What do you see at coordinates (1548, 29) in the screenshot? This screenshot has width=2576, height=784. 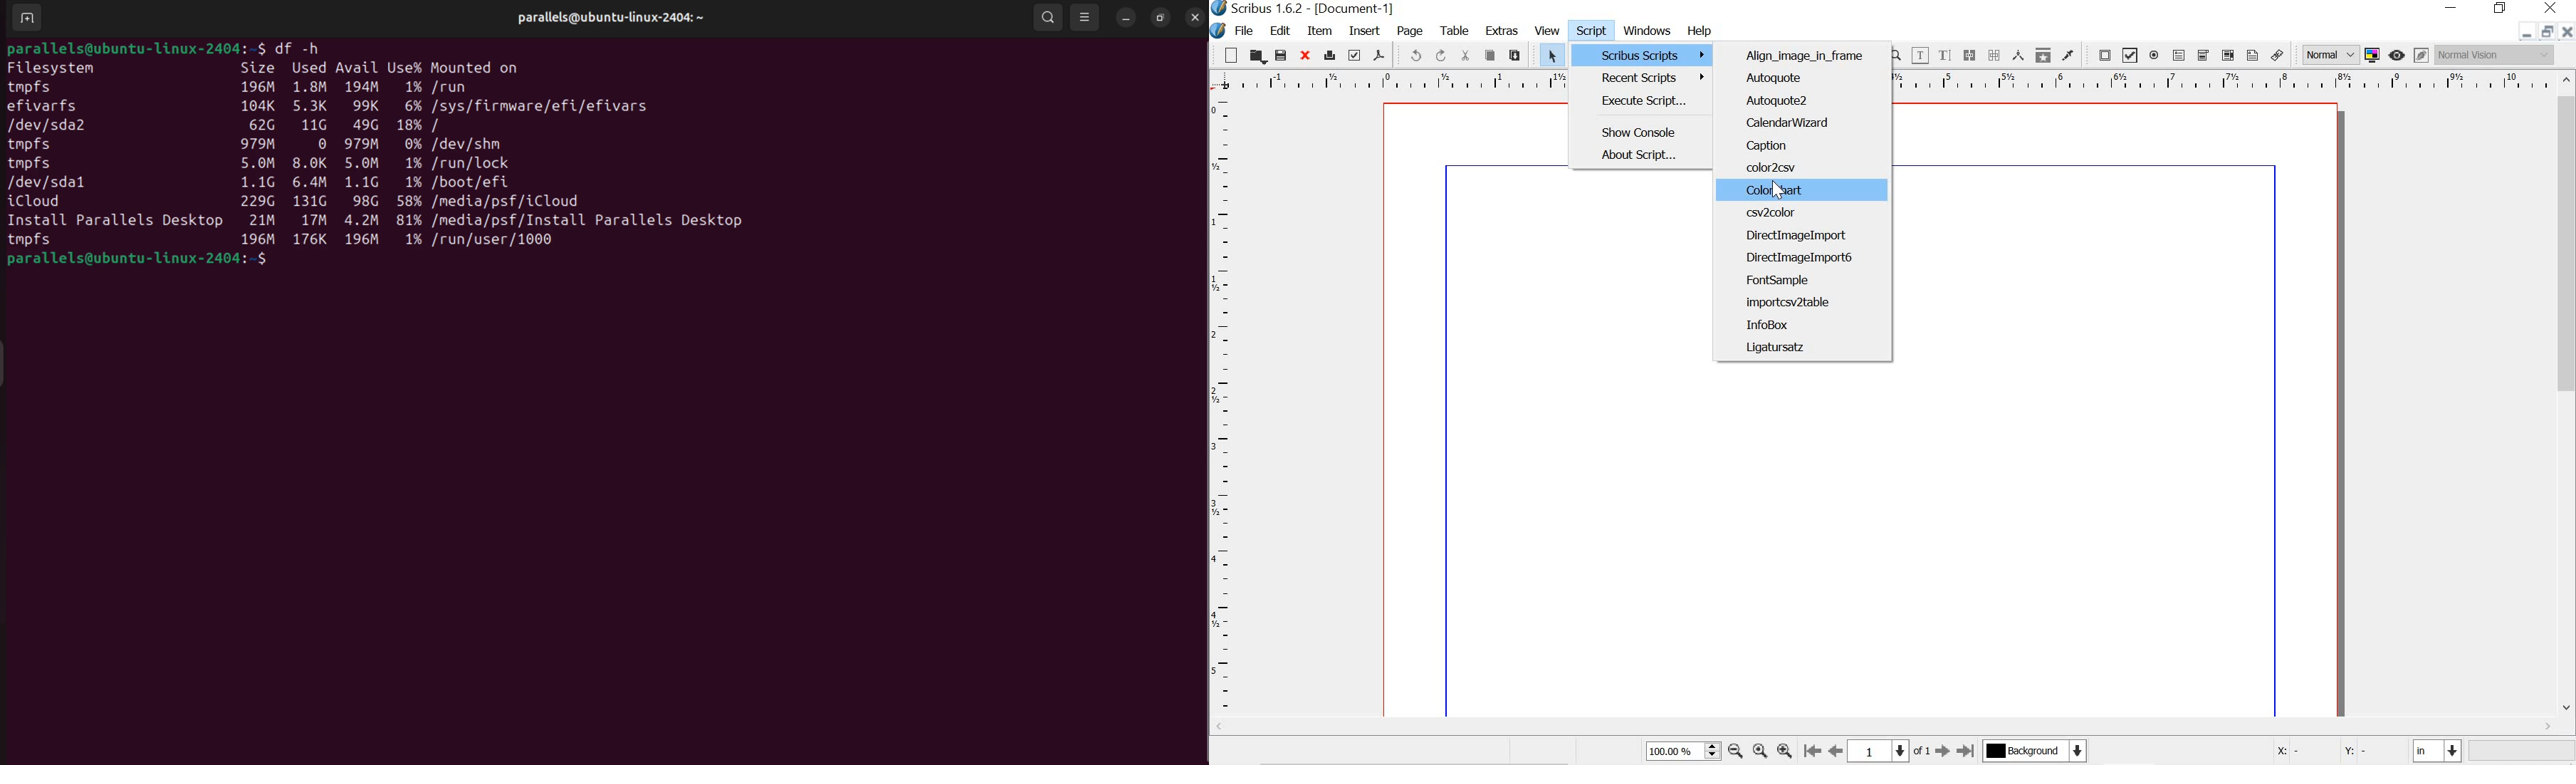 I see `view` at bounding box center [1548, 29].